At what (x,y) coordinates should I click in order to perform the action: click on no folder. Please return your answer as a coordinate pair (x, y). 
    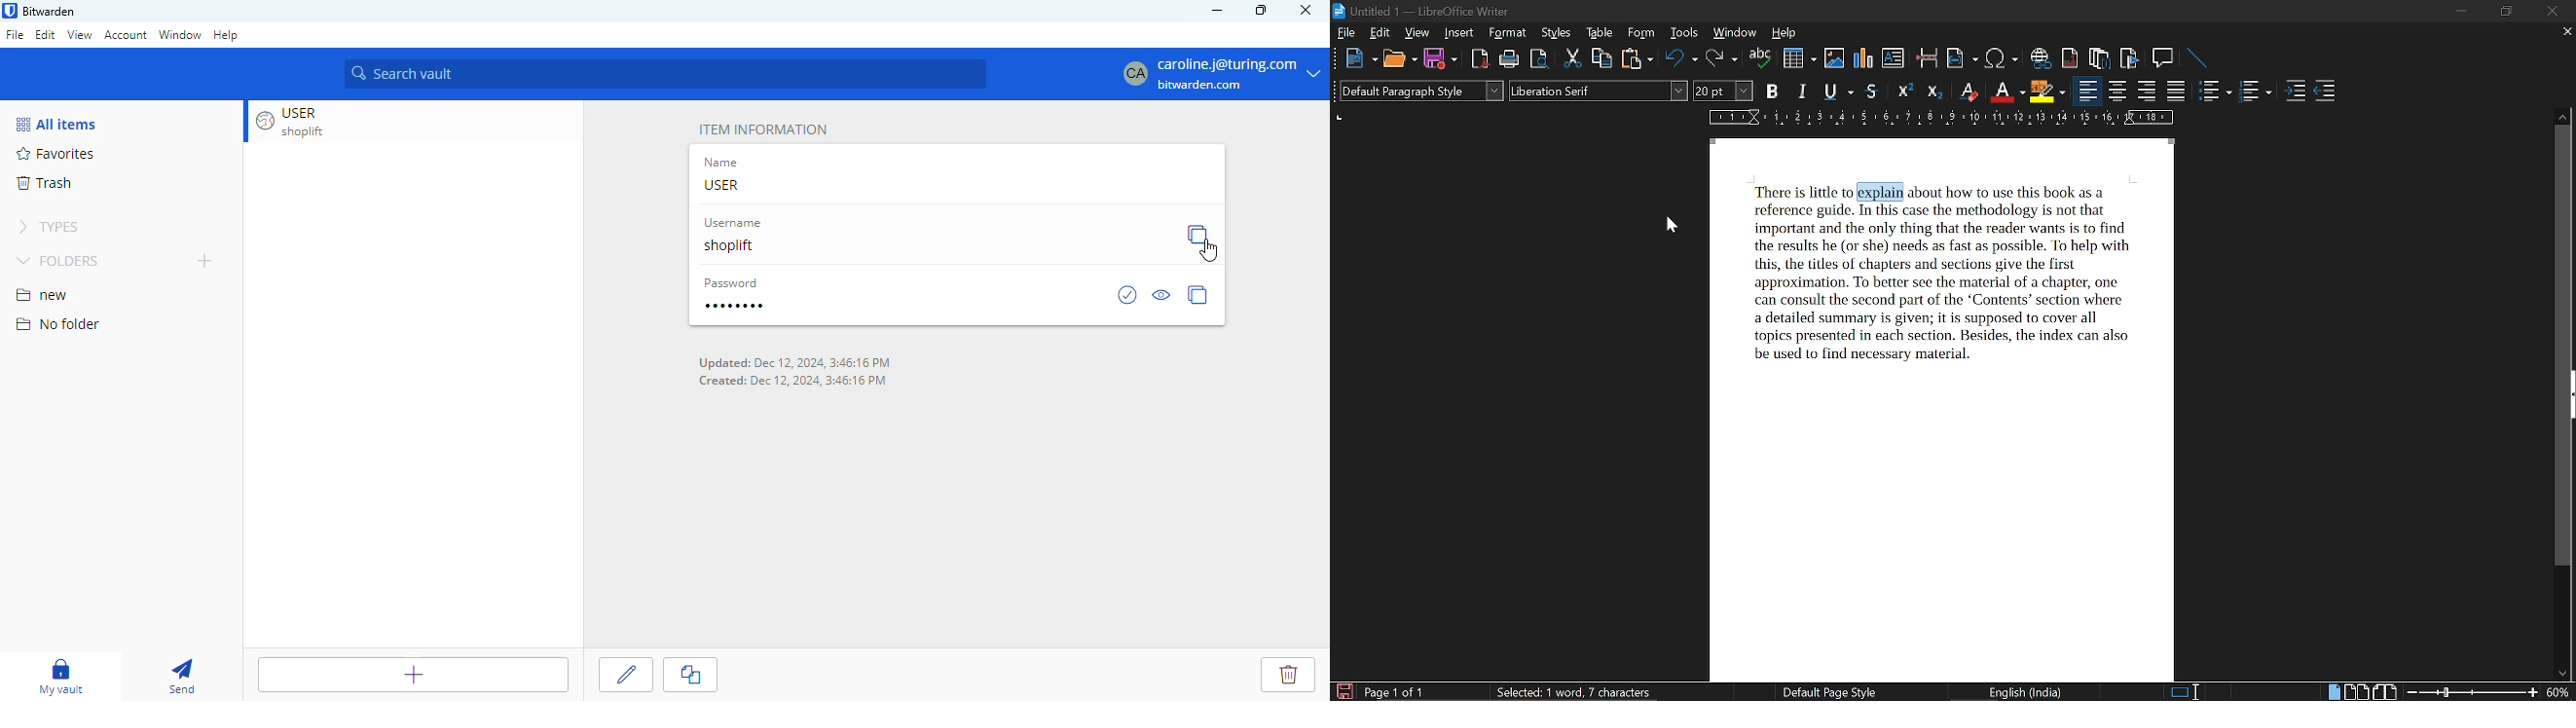
    Looking at the image, I should click on (57, 323).